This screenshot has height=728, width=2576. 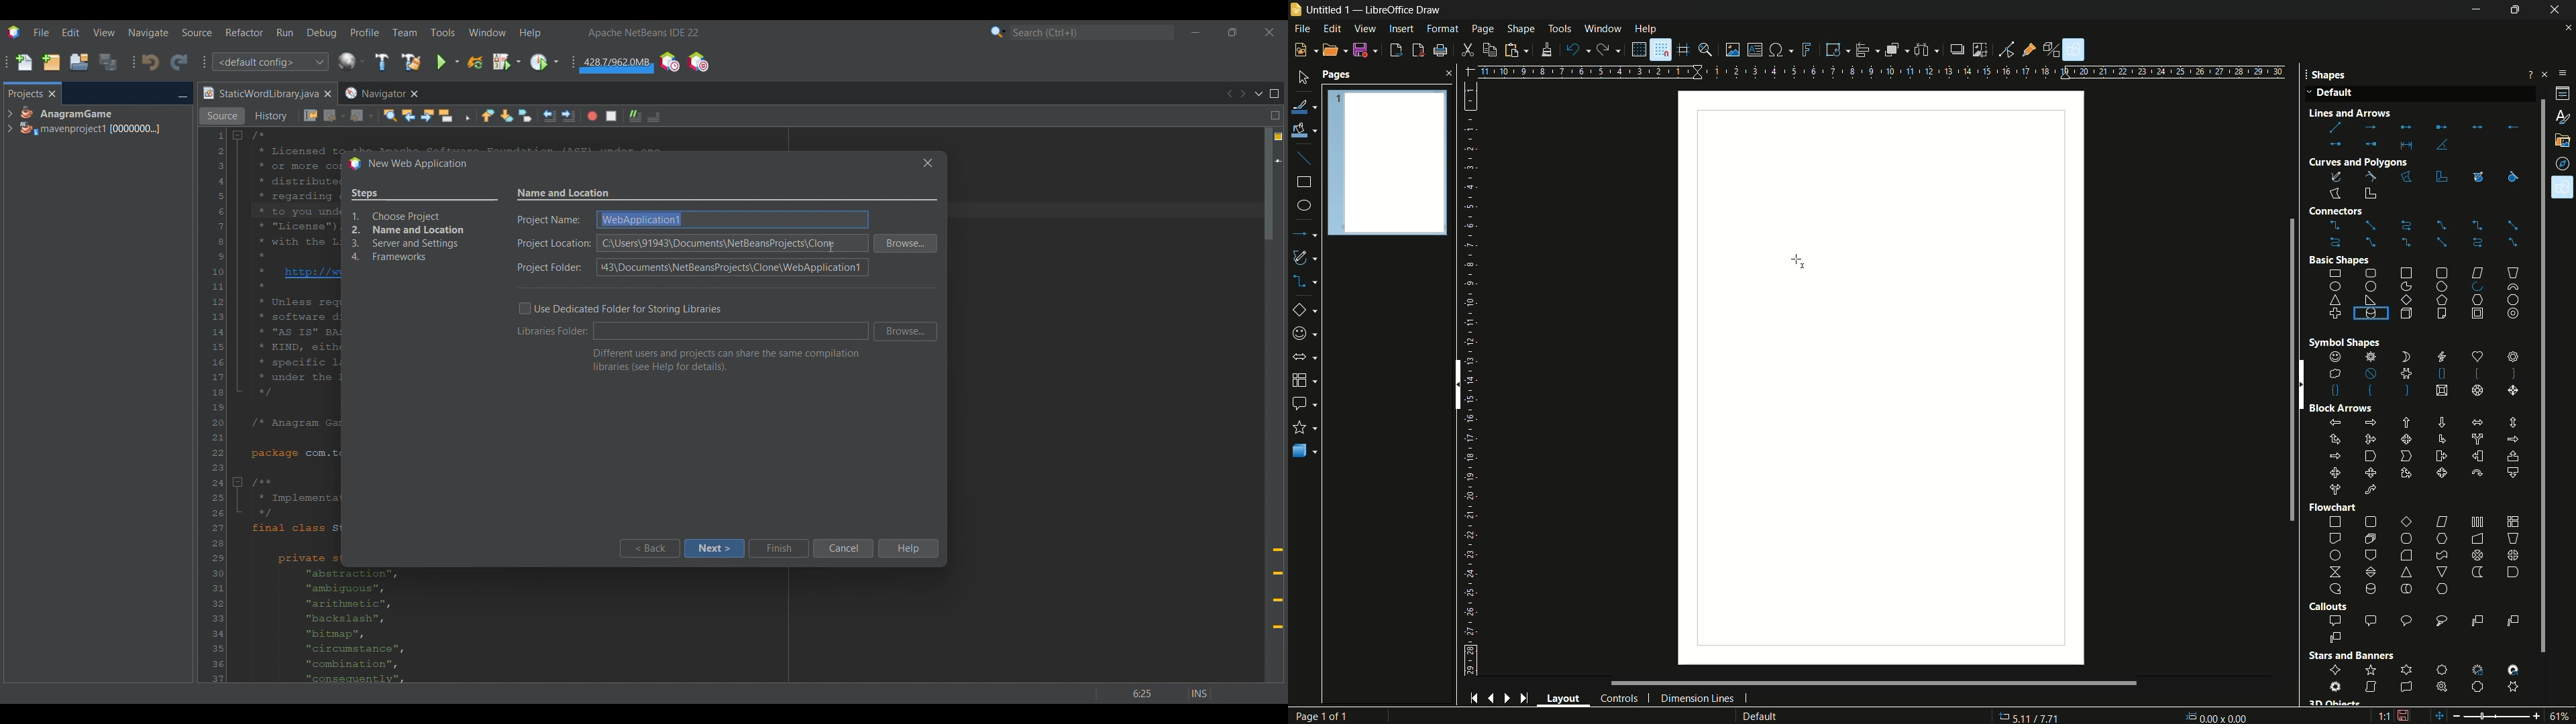 I want to click on block arrows, so click(x=2424, y=458).